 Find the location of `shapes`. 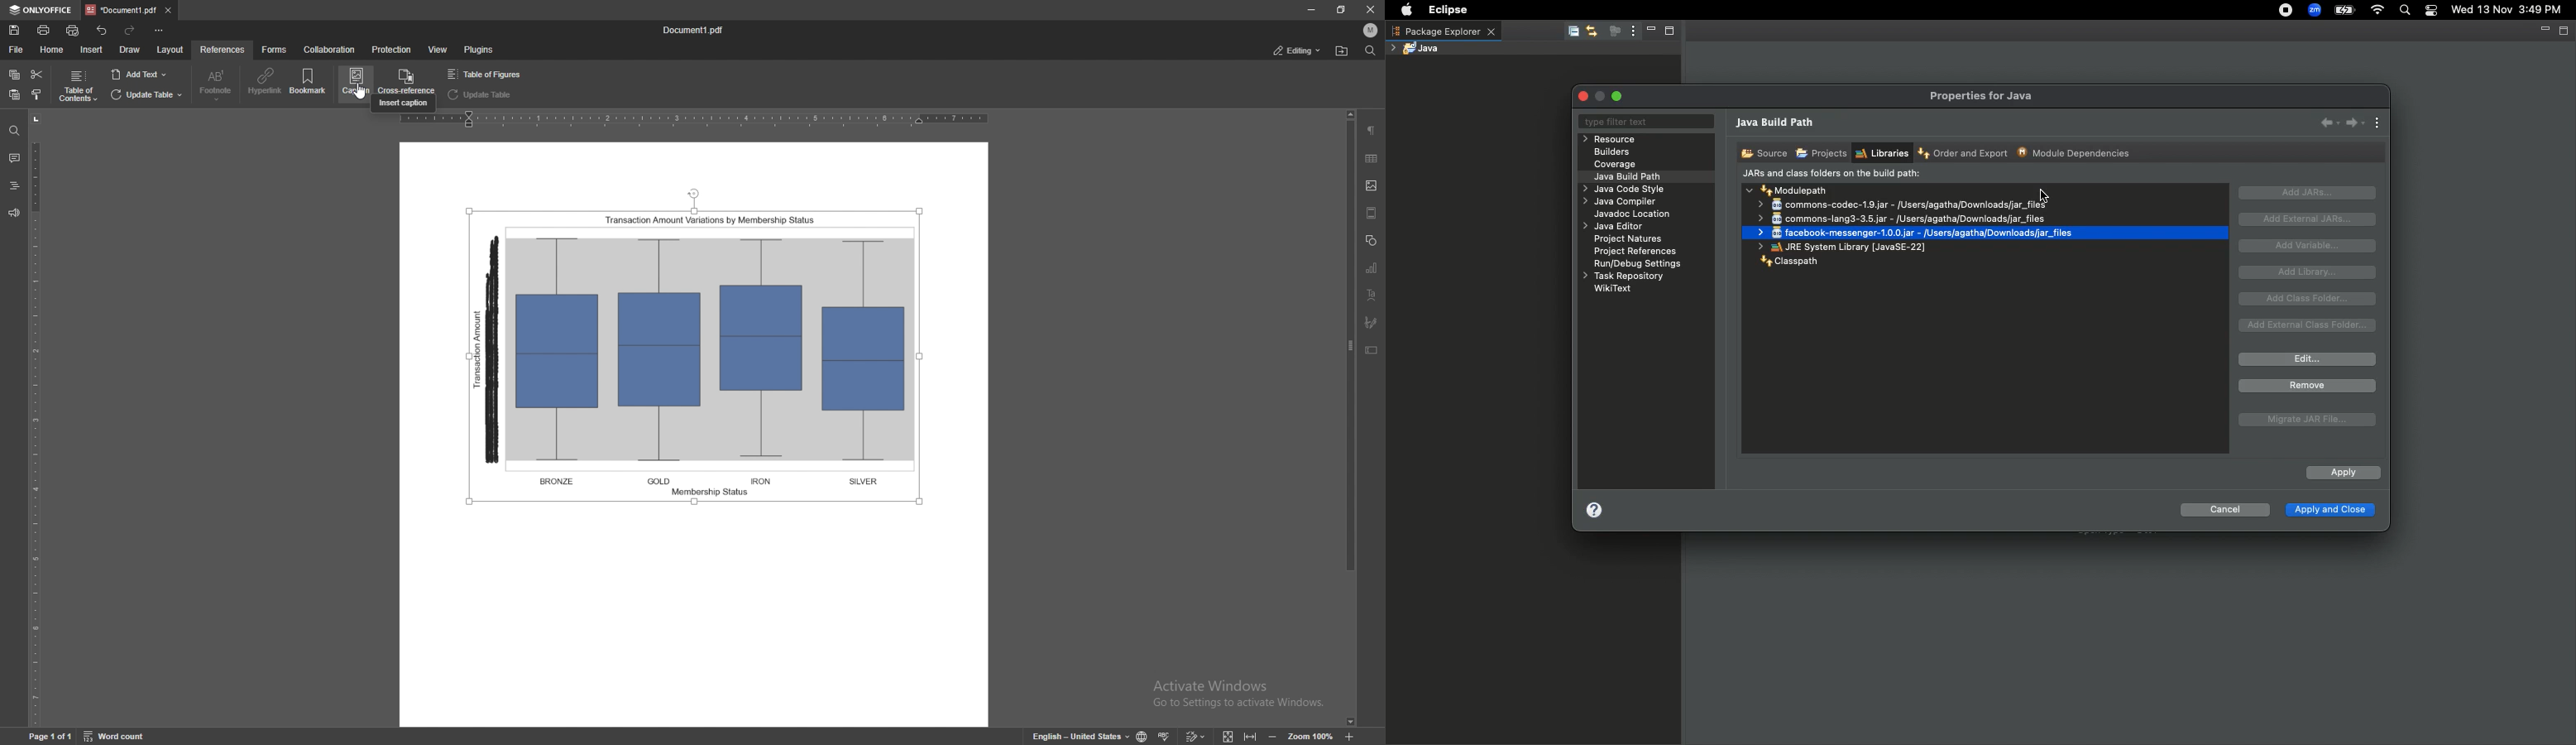

shapes is located at coordinates (1371, 240).